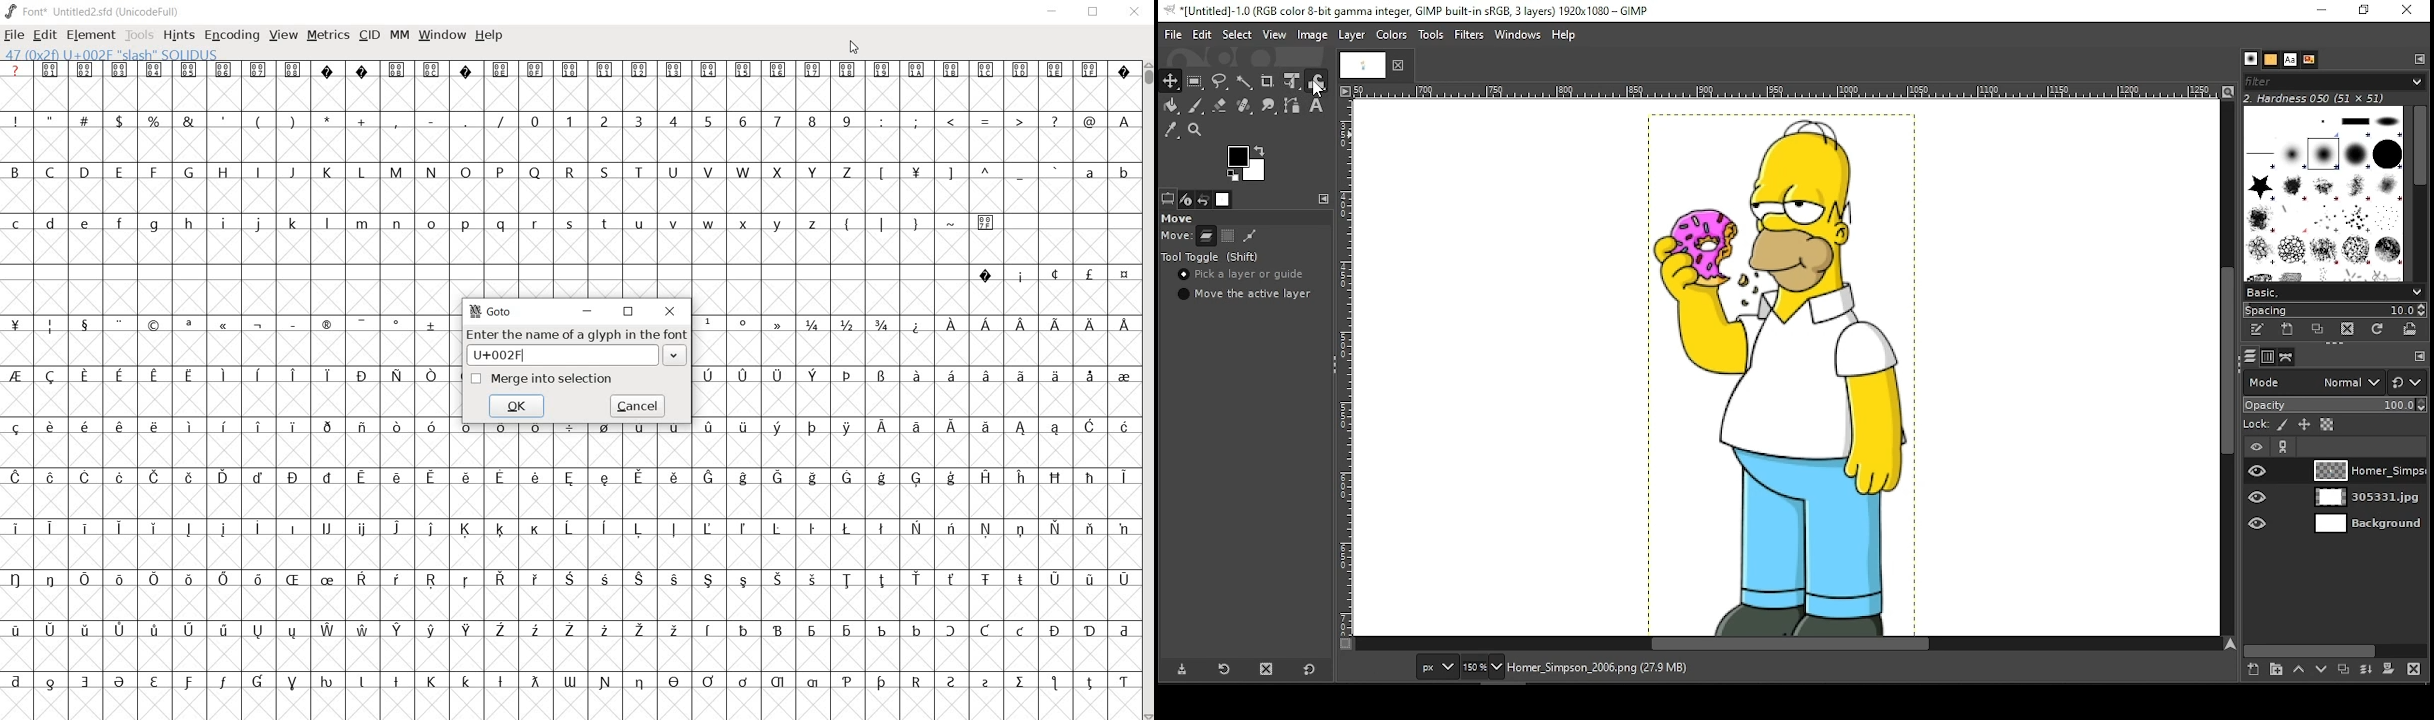  Describe the element at coordinates (1265, 670) in the screenshot. I see `delete tool preset` at that location.